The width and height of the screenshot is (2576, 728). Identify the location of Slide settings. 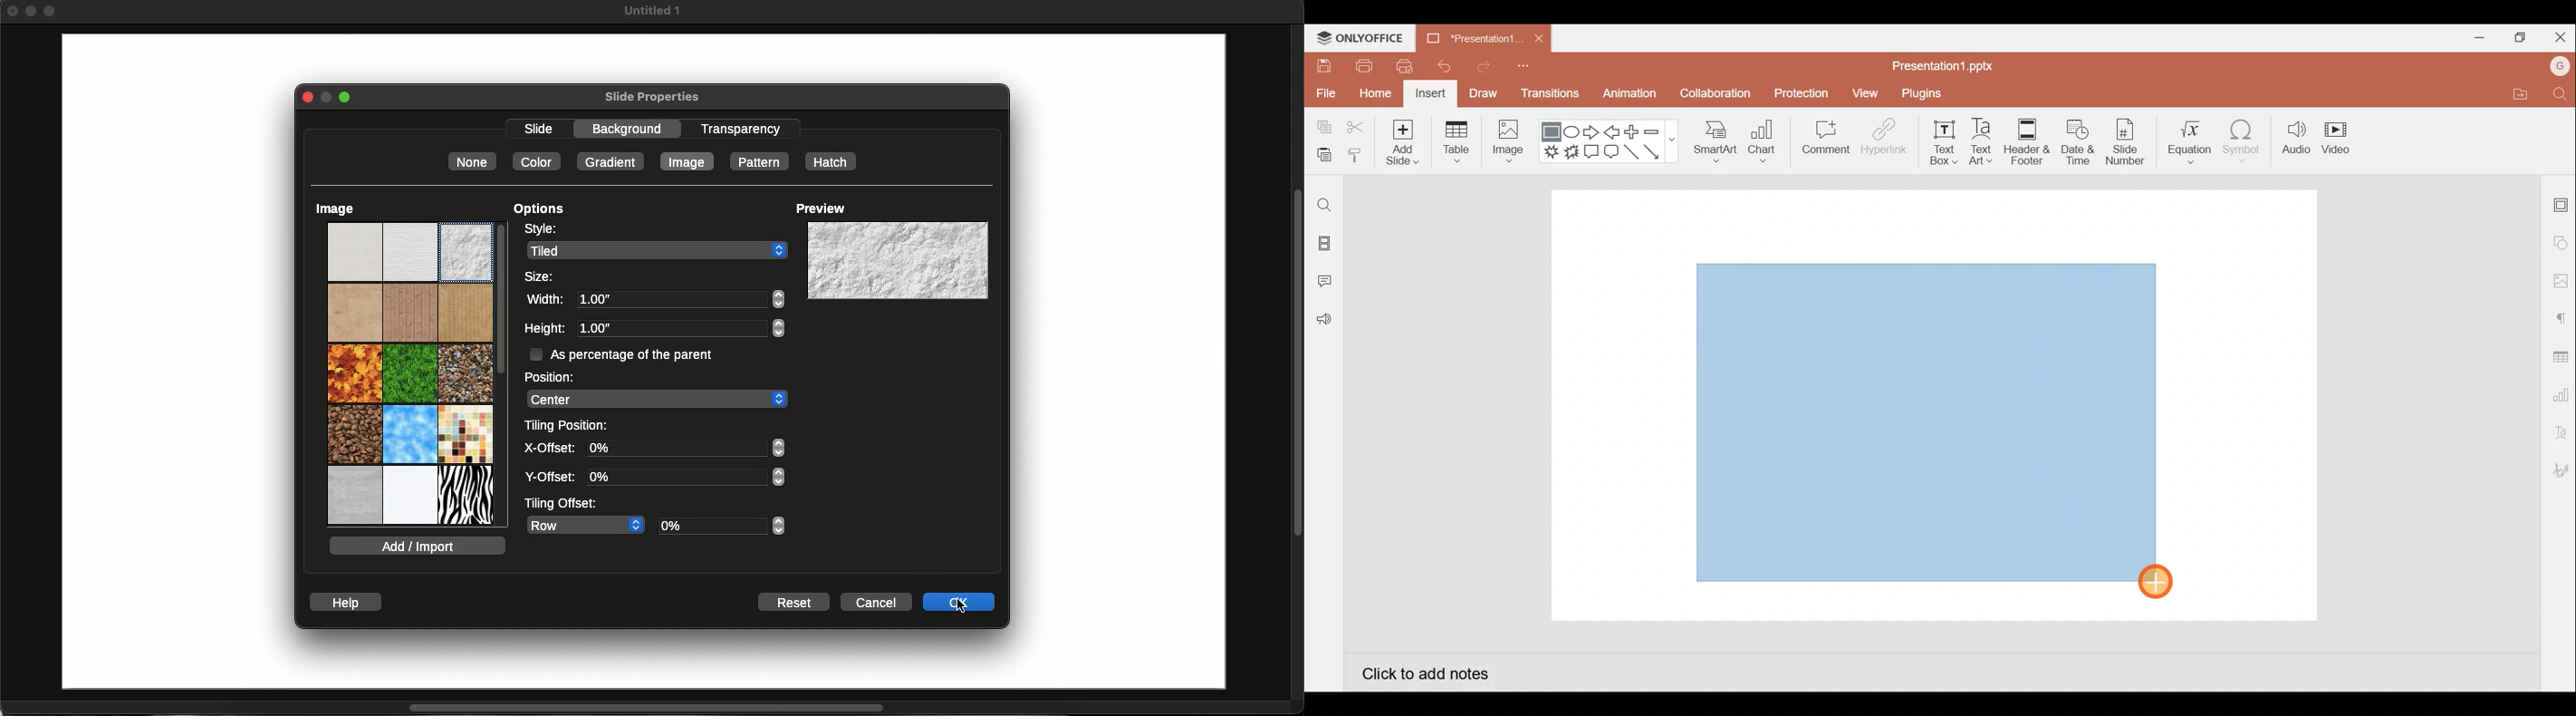
(2562, 202).